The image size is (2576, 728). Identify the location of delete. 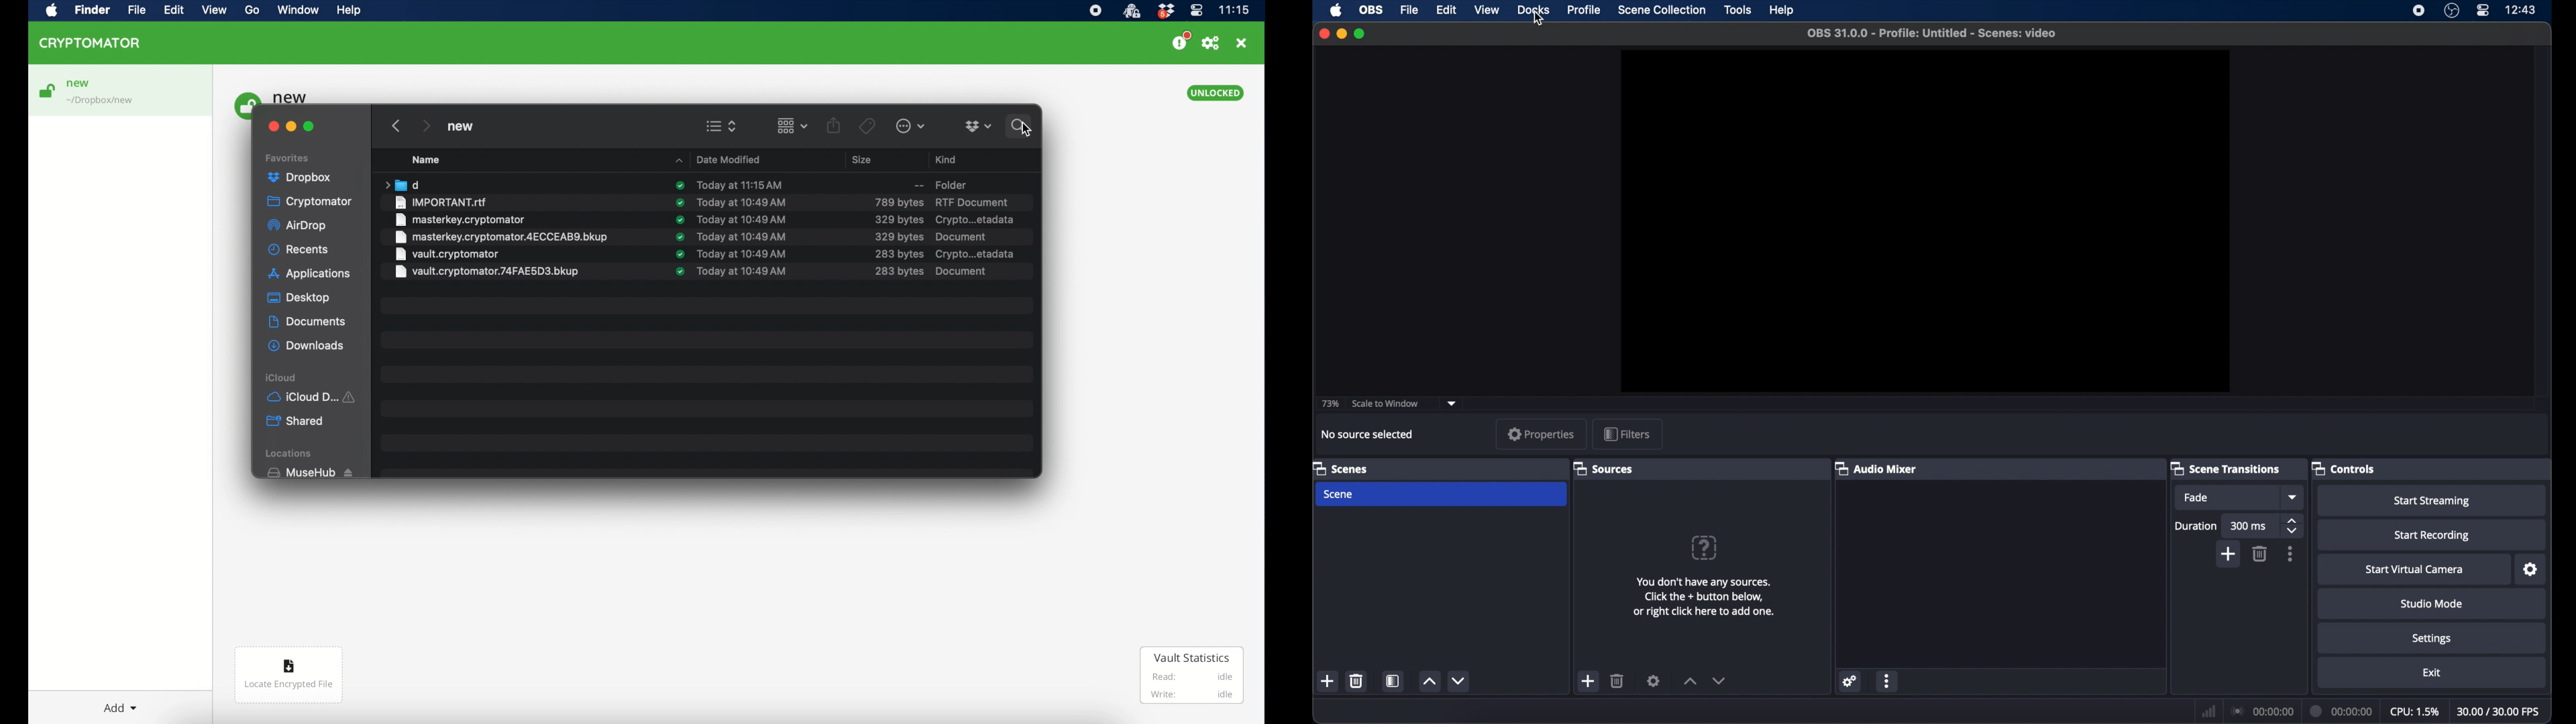
(1357, 681).